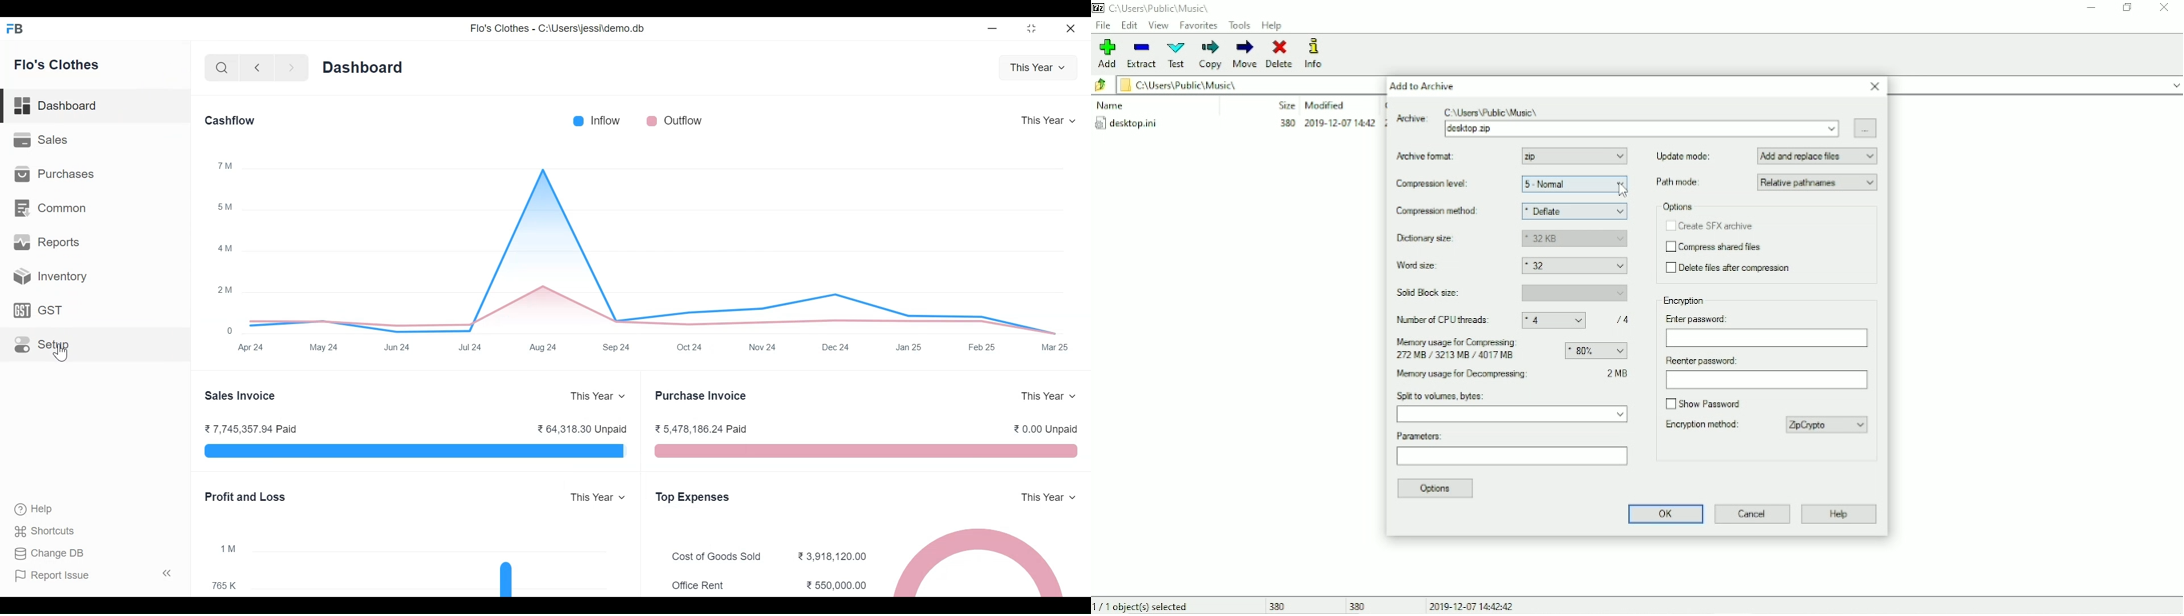 This screenshot has width=2184, height=616. Describe the element at coordinates (396, 349) in the screenshot. I see `Jun 24` at that location.